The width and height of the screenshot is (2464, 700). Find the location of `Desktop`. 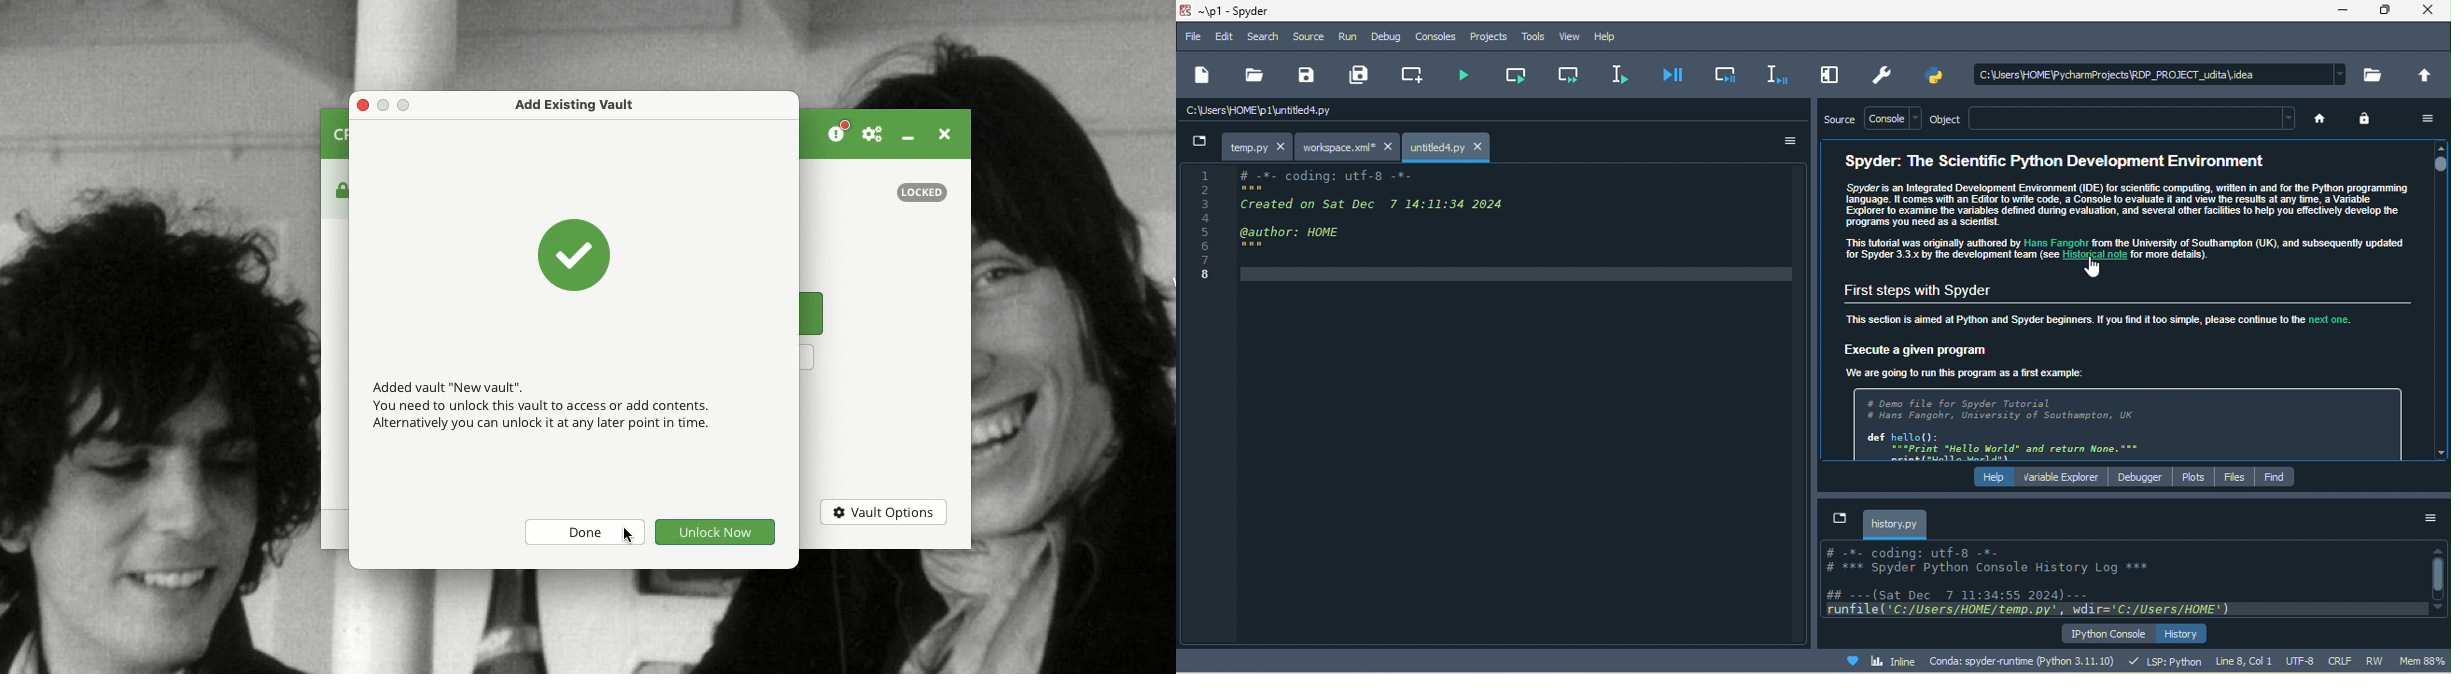

Desktop is located at coordinates (160, 337).